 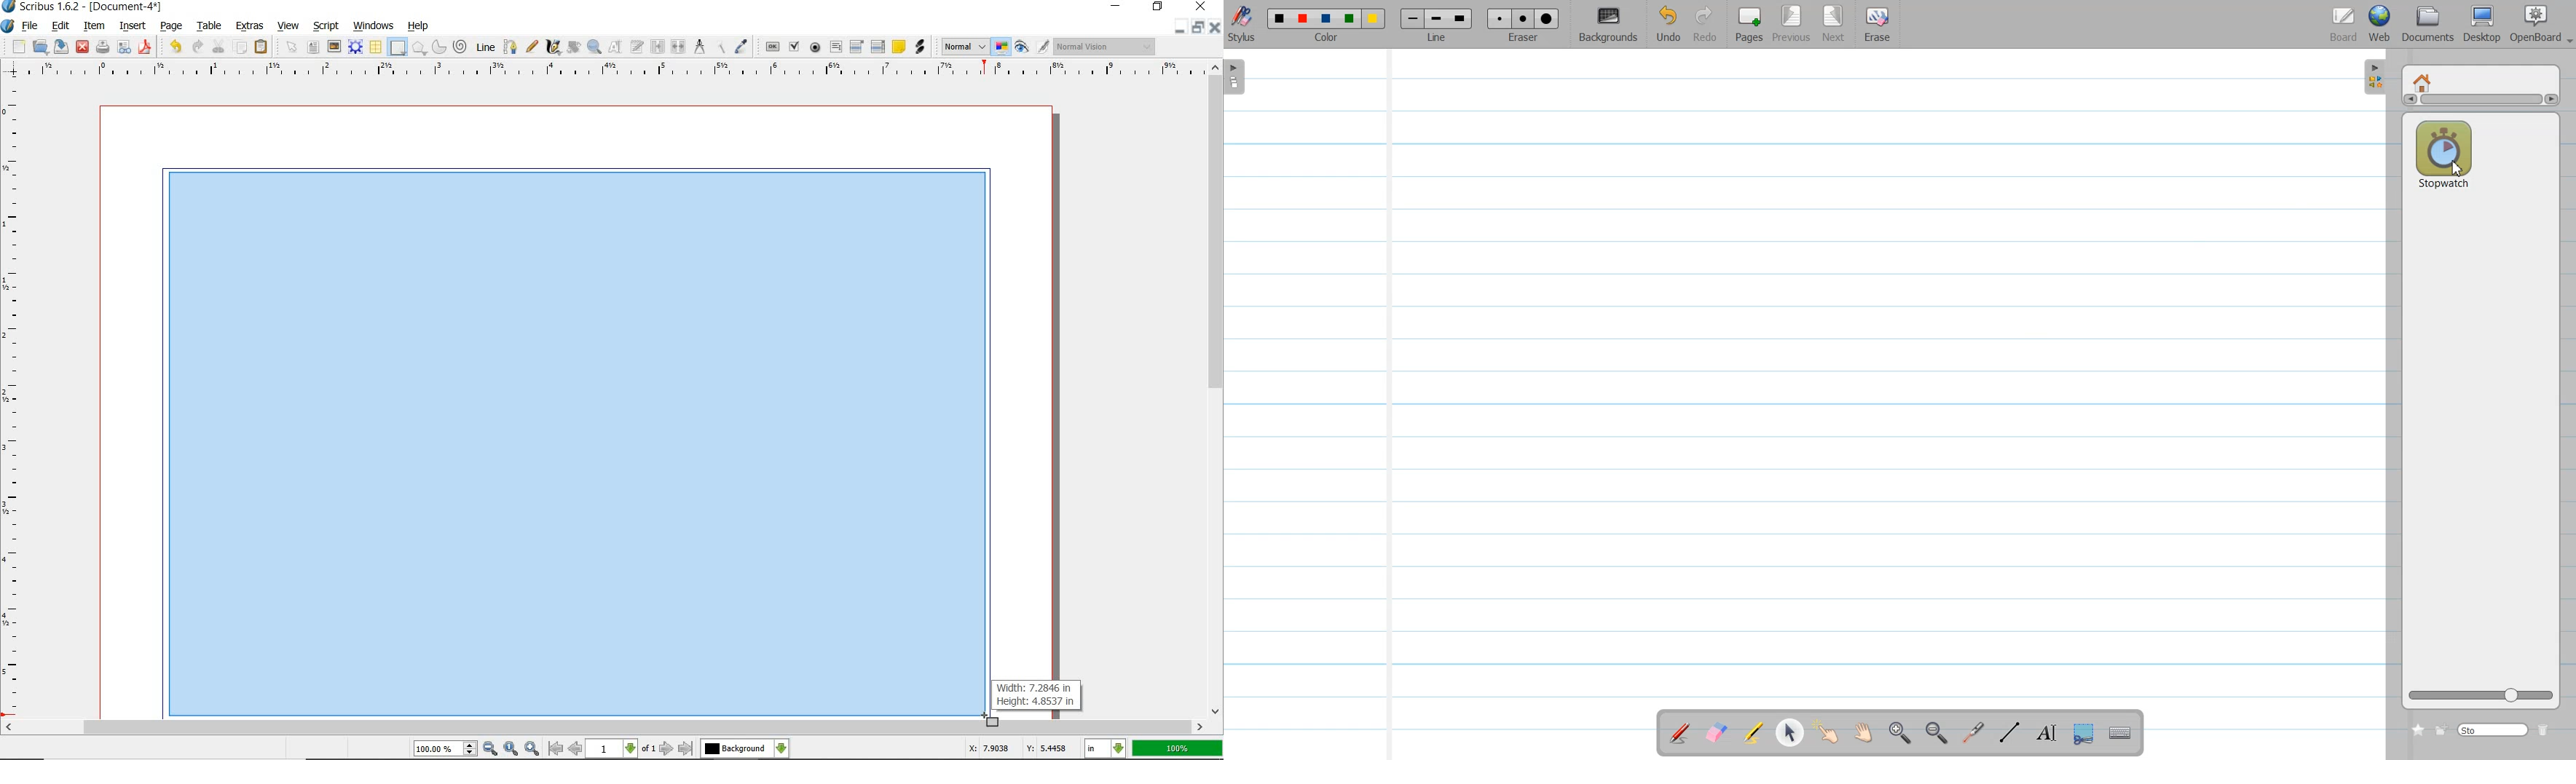 What do you see at coordinates (420, 27) in the screenshot?
I see `help` at bounding box center [420, 27].